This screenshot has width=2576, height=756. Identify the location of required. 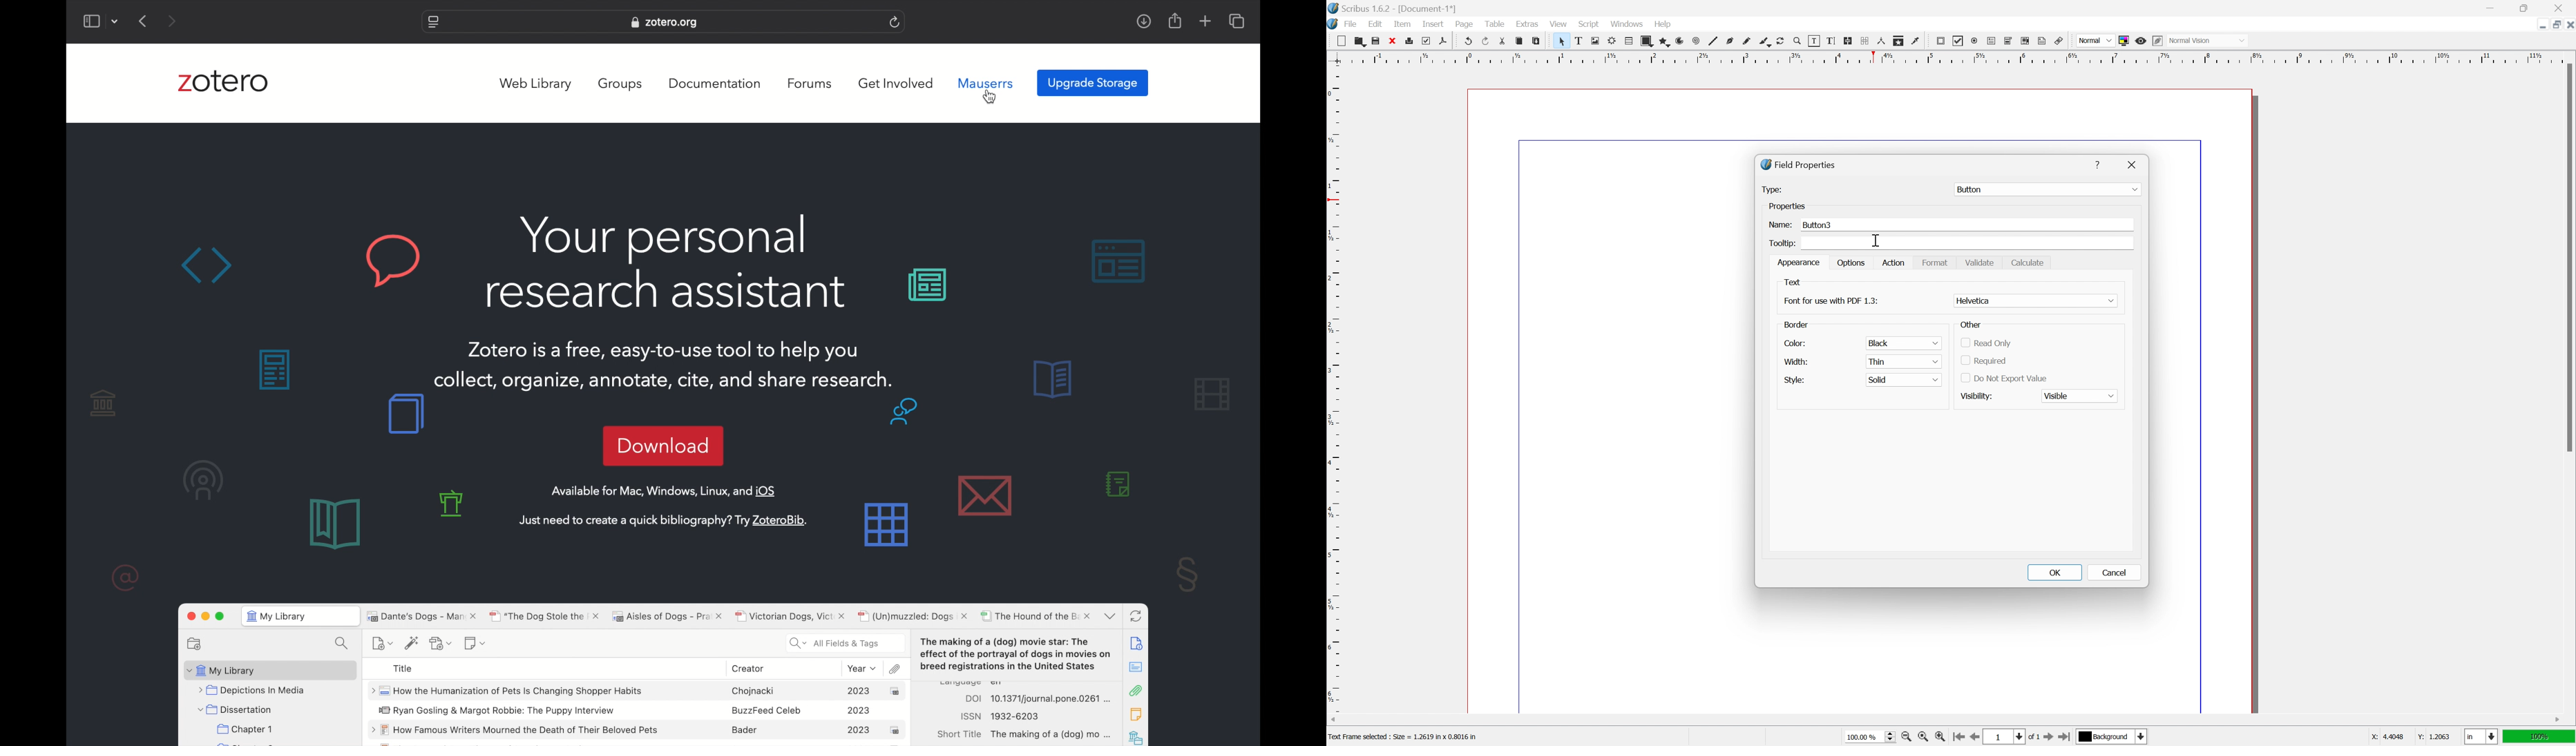
(1984, 360).